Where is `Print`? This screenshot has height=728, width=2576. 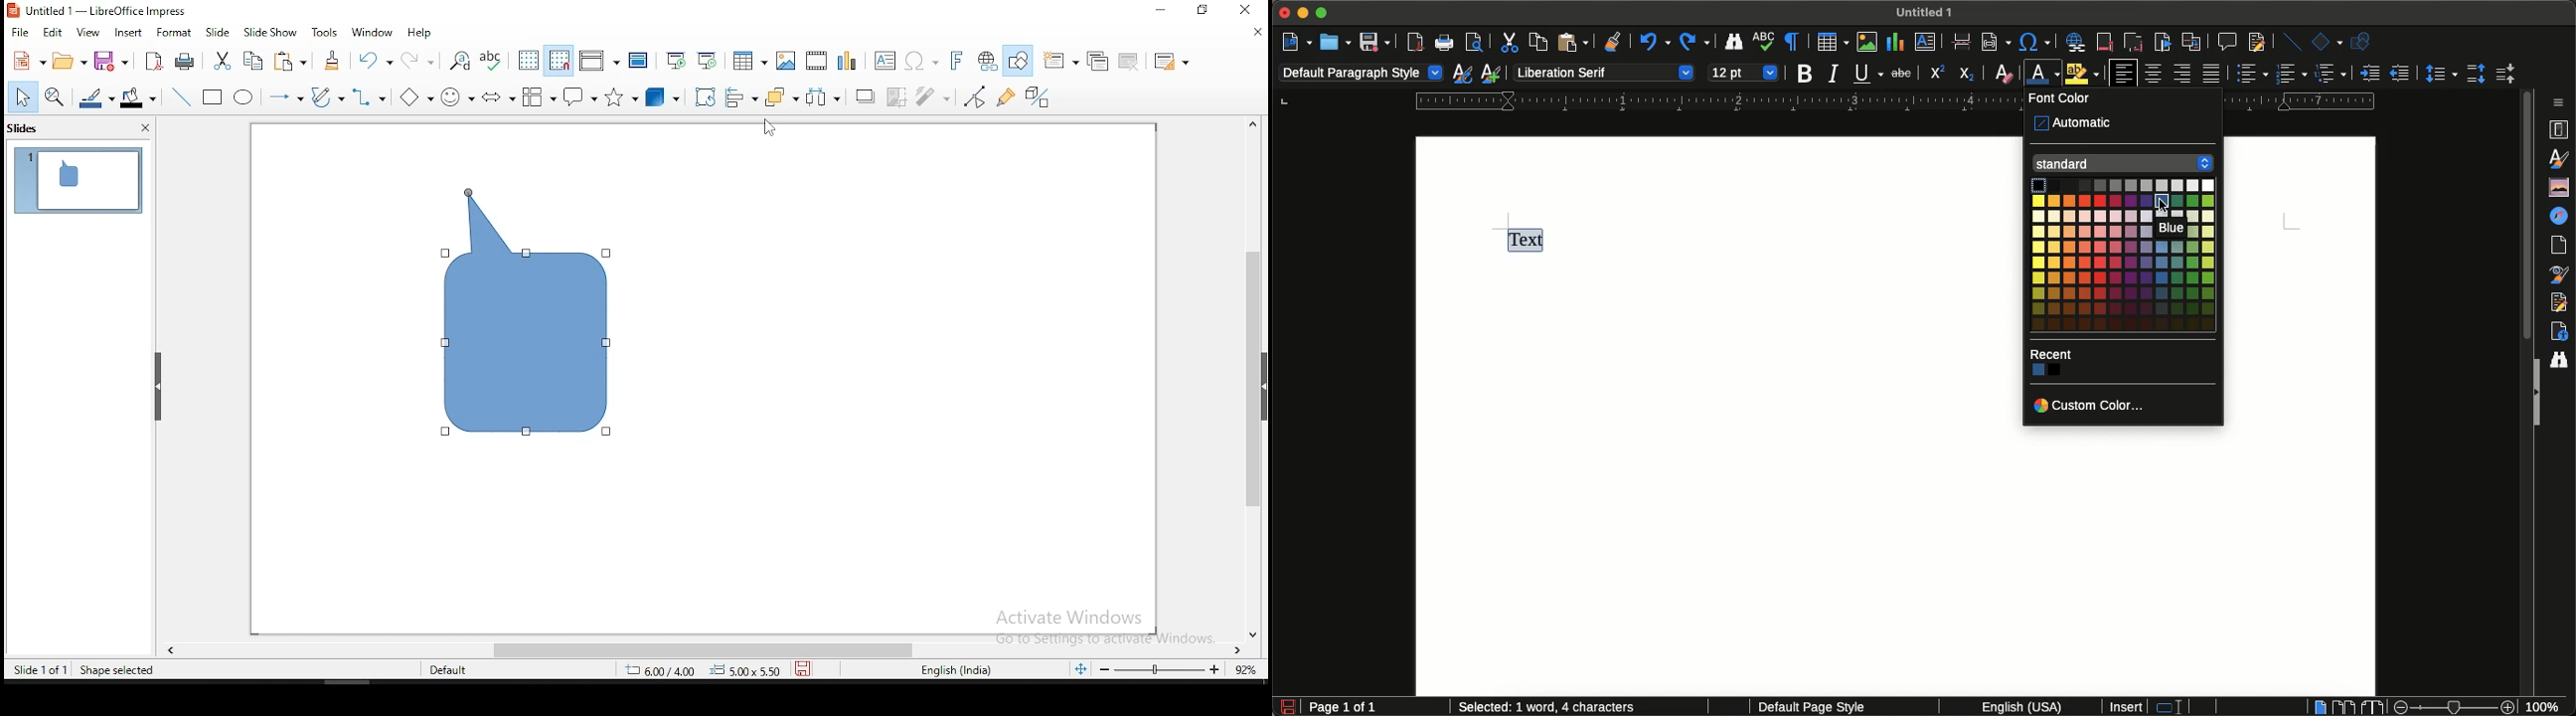
Print is located at coordinates (1446, 44).